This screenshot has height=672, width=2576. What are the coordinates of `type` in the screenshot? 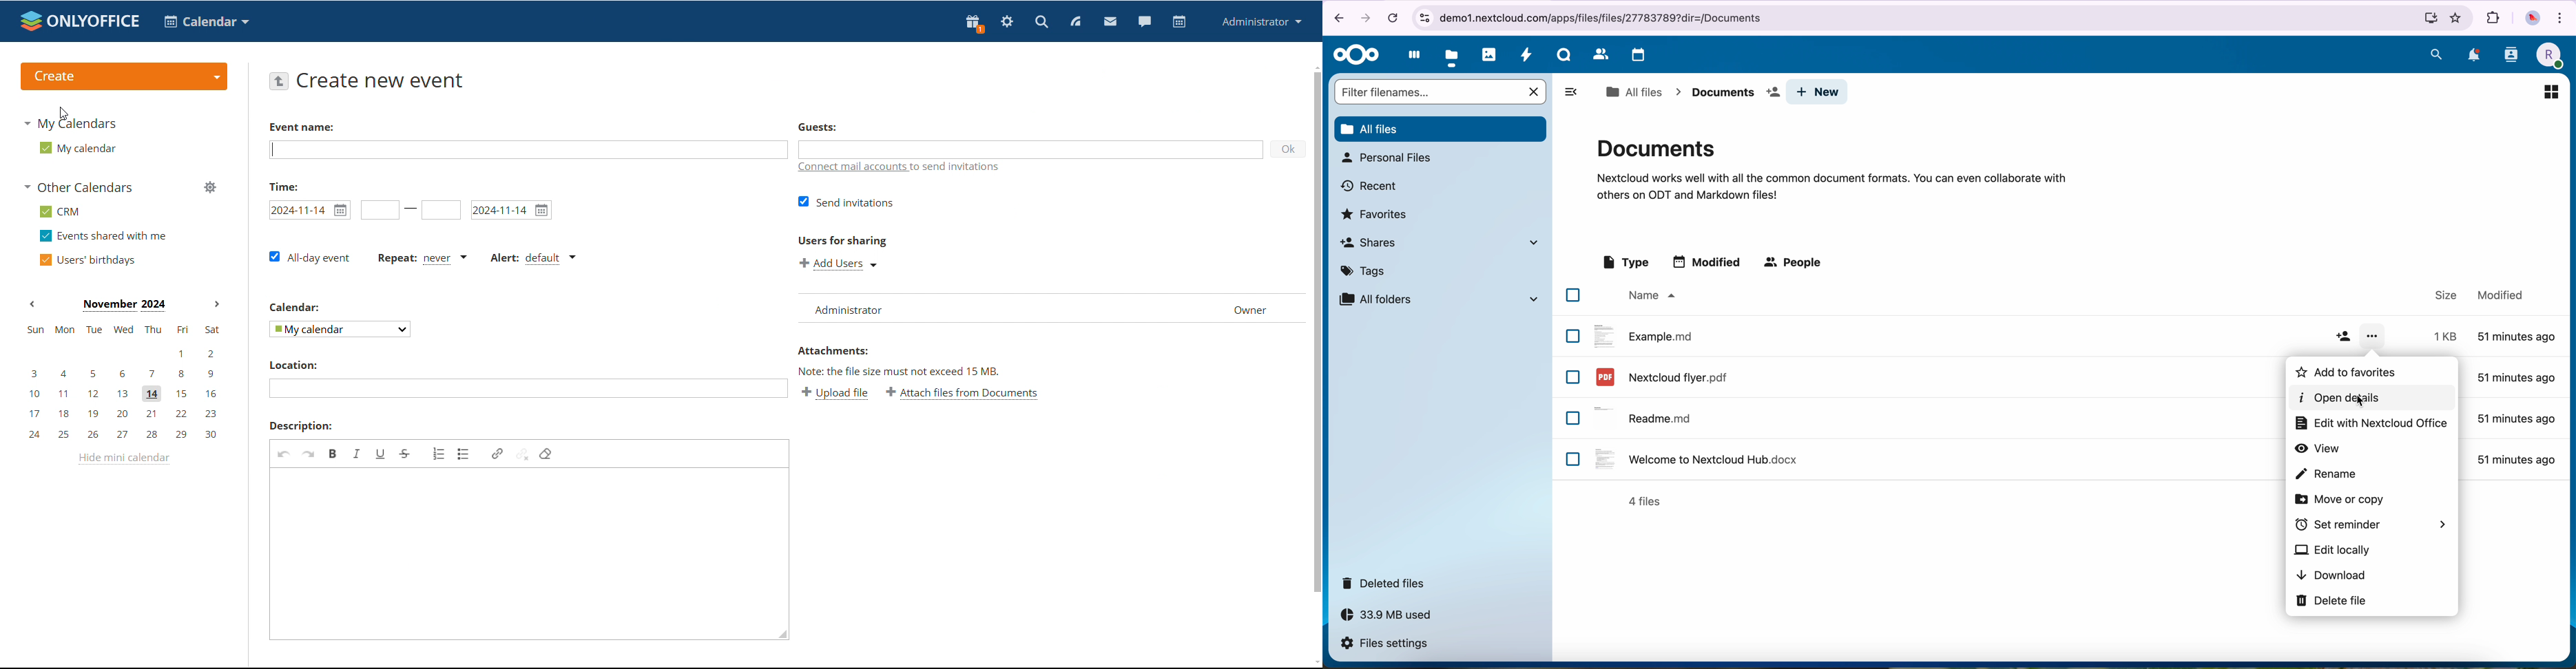 It's located at (1625, 263).